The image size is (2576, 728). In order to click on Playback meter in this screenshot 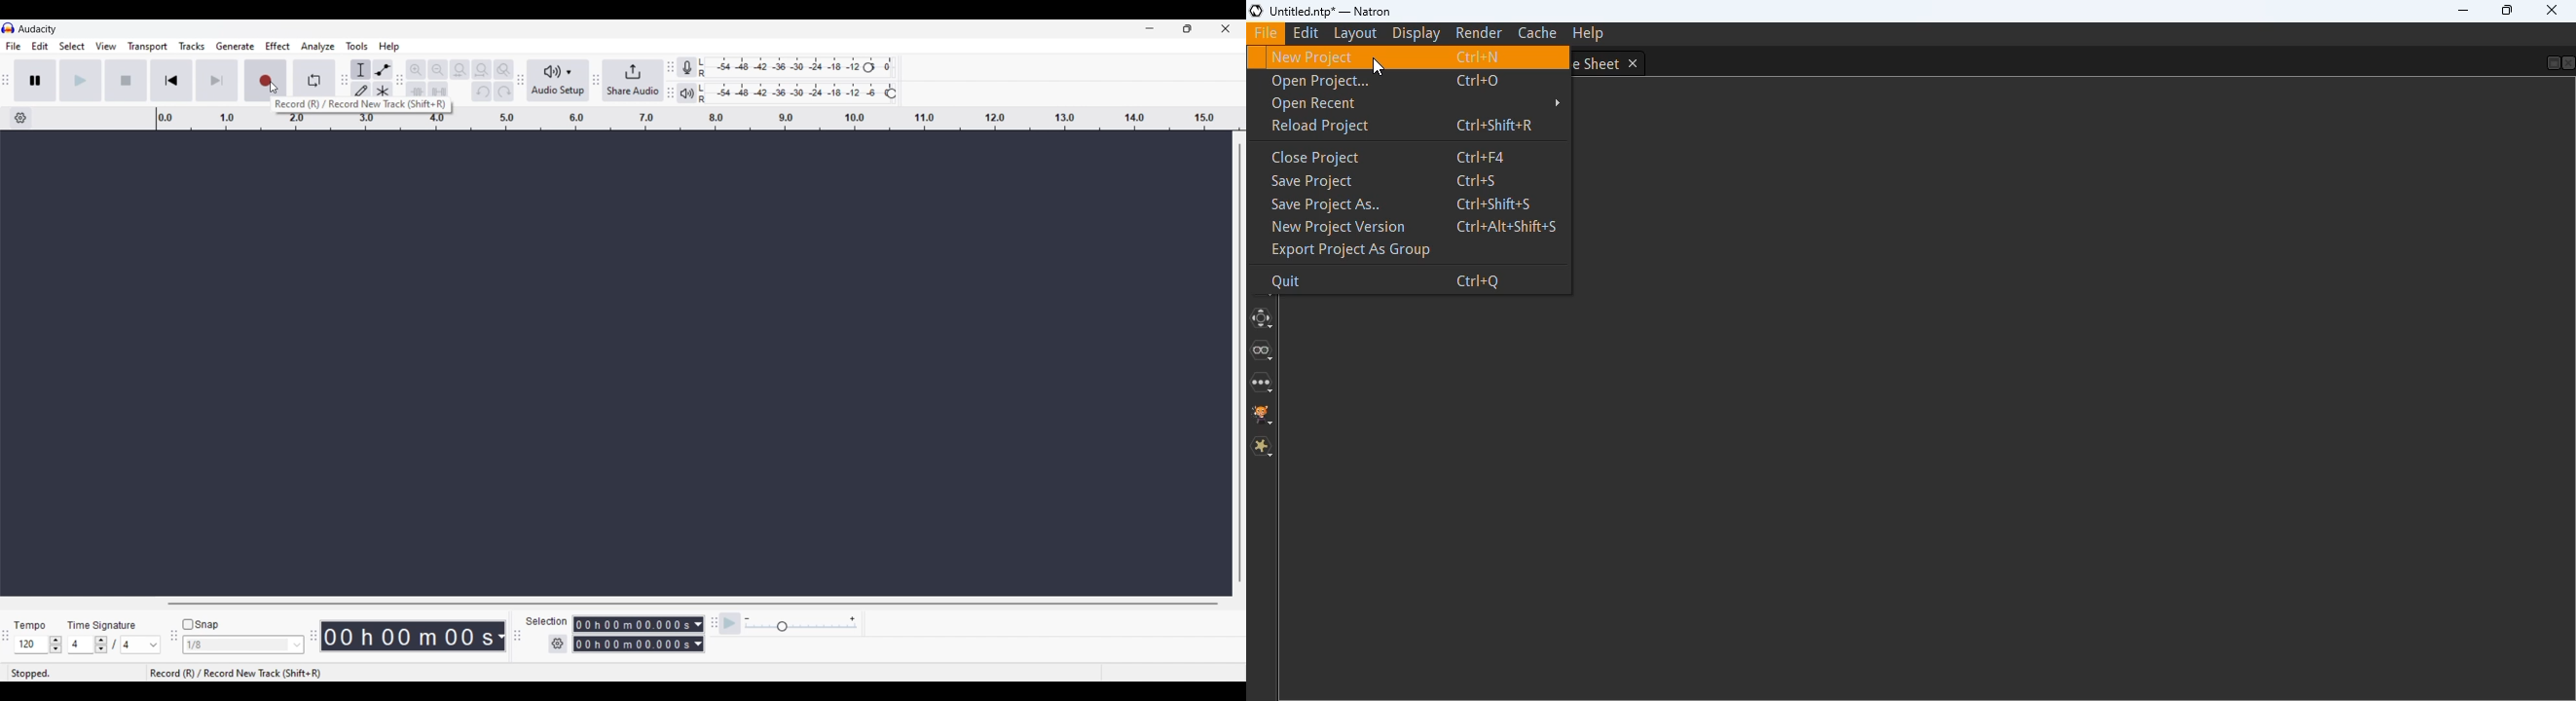, I will do `click(687, 93)`.